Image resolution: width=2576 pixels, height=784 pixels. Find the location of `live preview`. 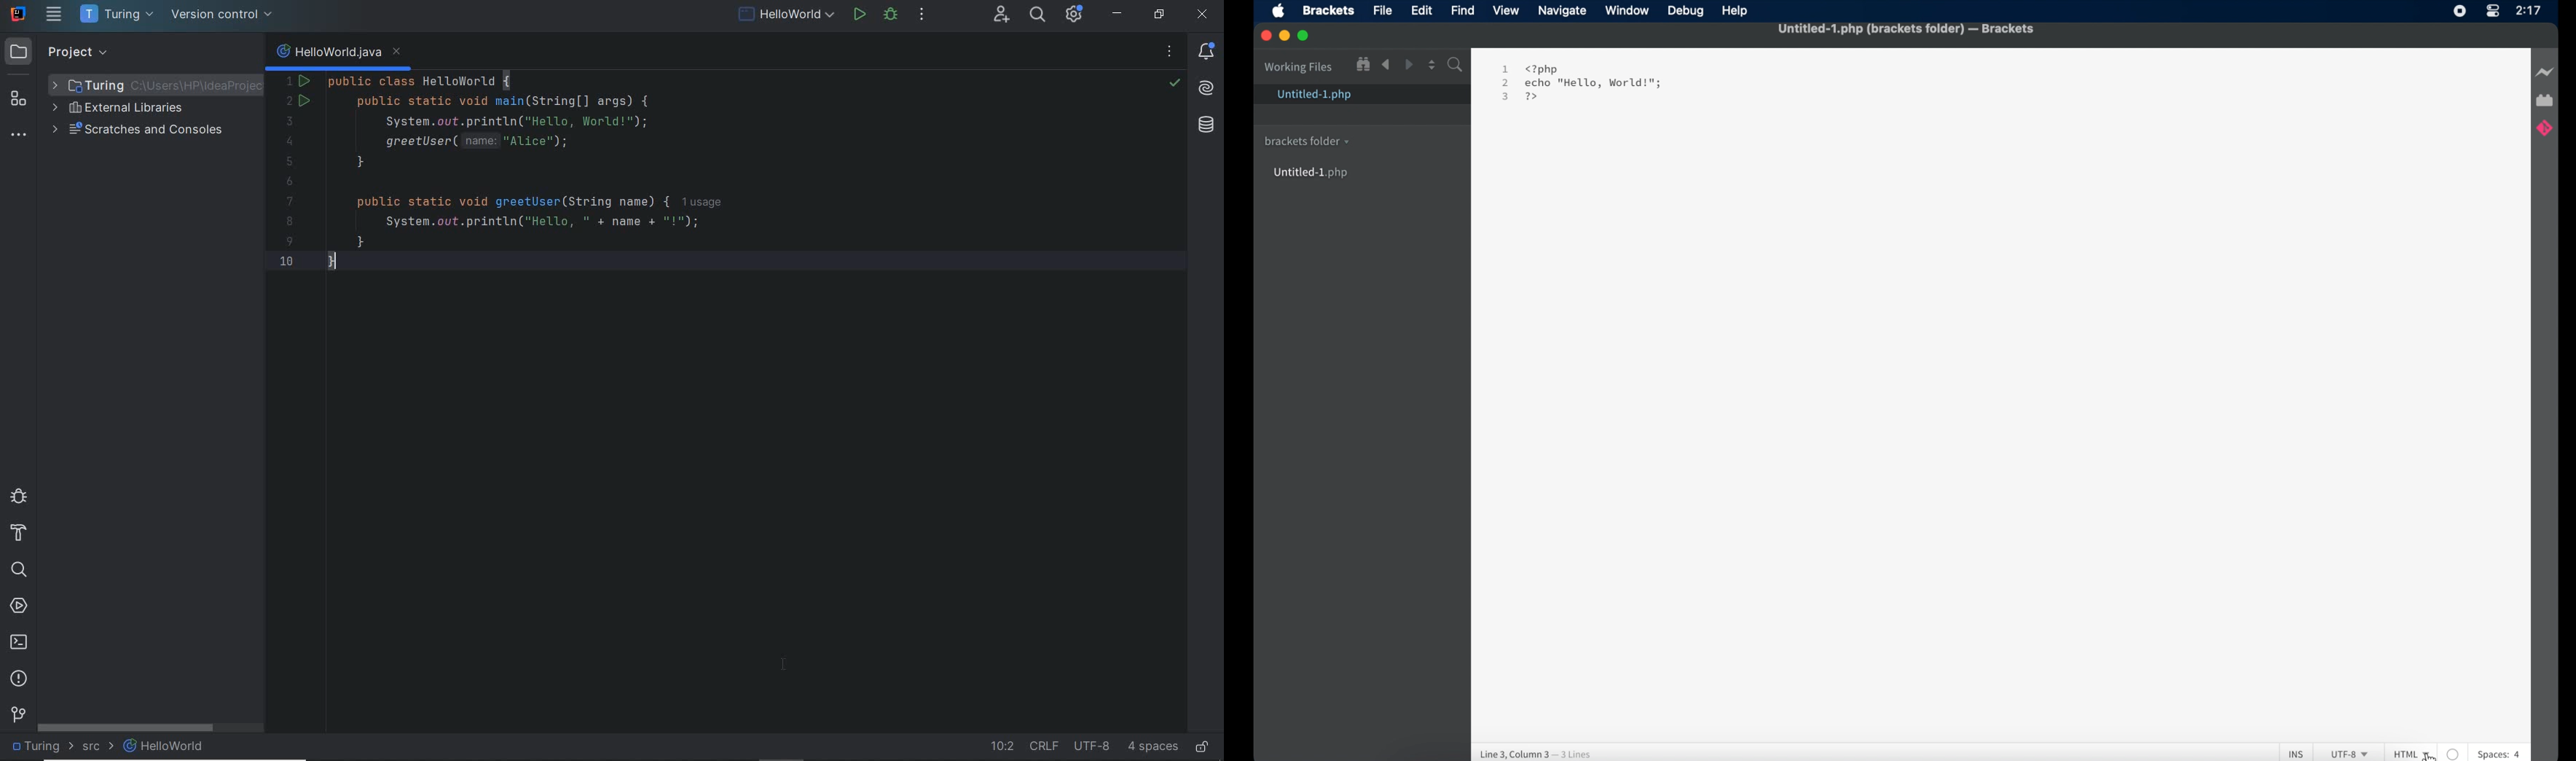

live preview is located at coordinates (2546, 73).